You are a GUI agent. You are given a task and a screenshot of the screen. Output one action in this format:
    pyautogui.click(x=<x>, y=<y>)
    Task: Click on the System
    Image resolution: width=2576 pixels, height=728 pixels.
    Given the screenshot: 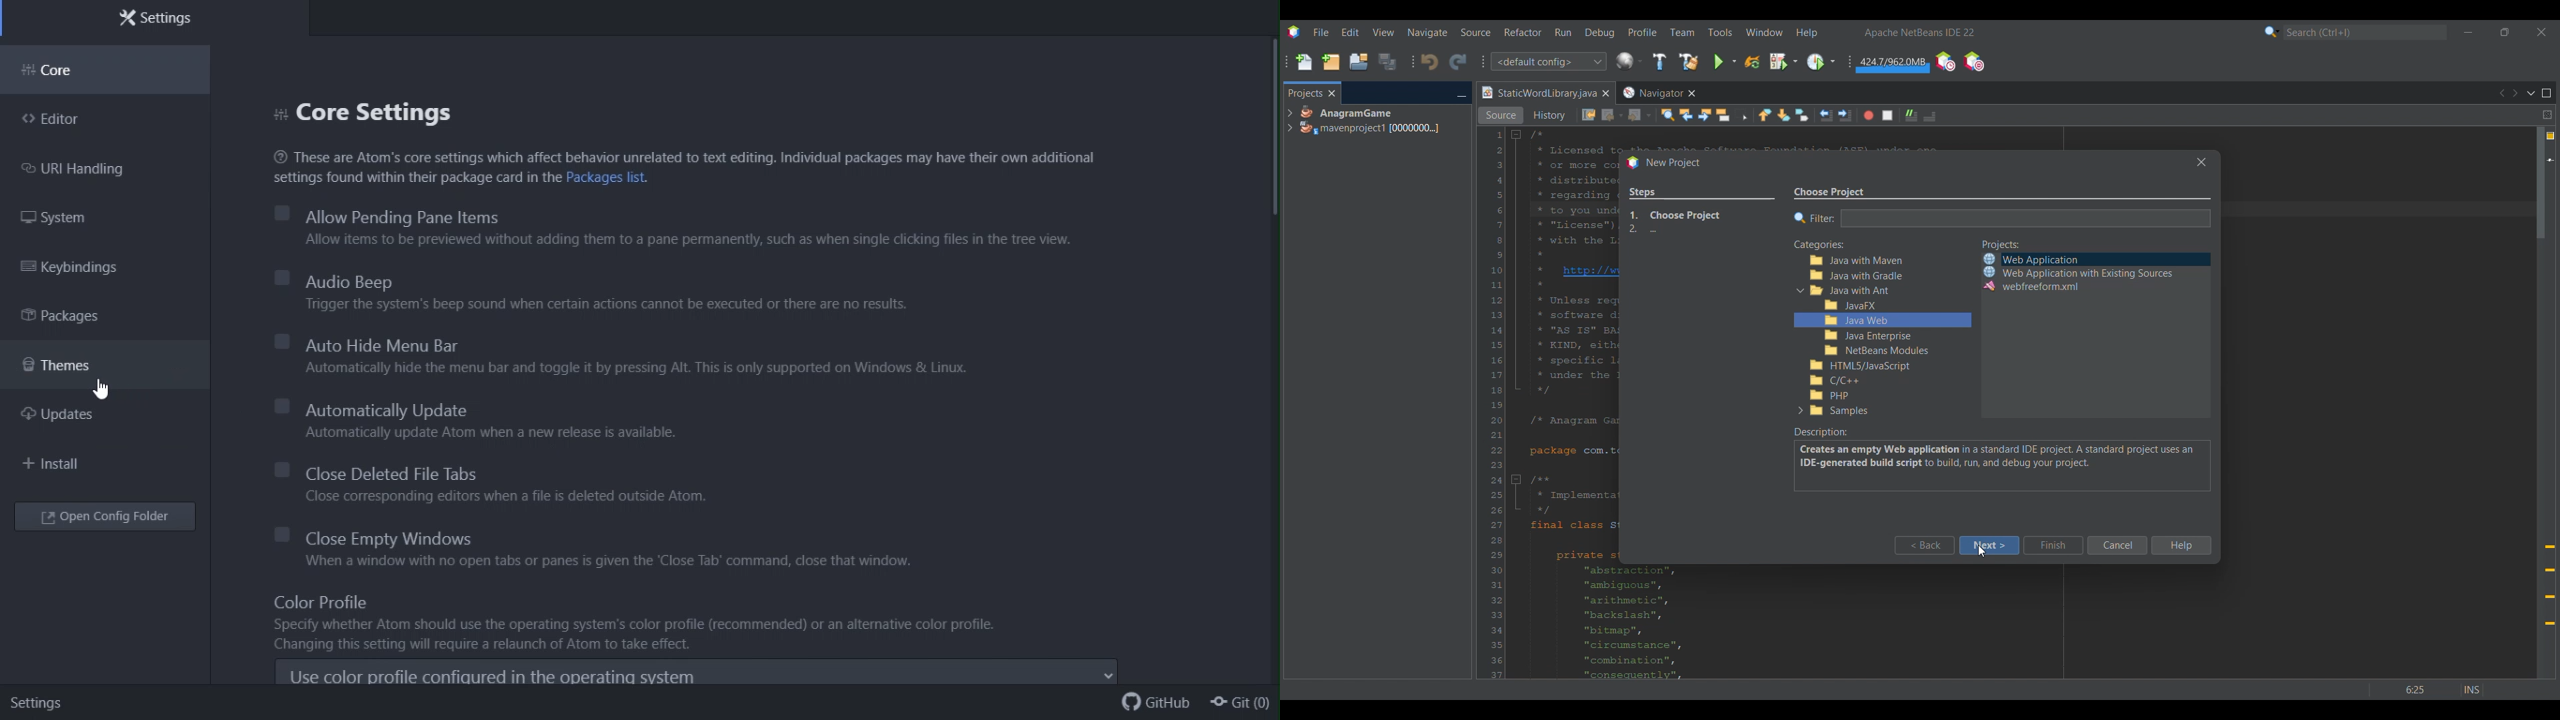 What is the action you would take?
    pyautogui.click(x=61, y=219)
    